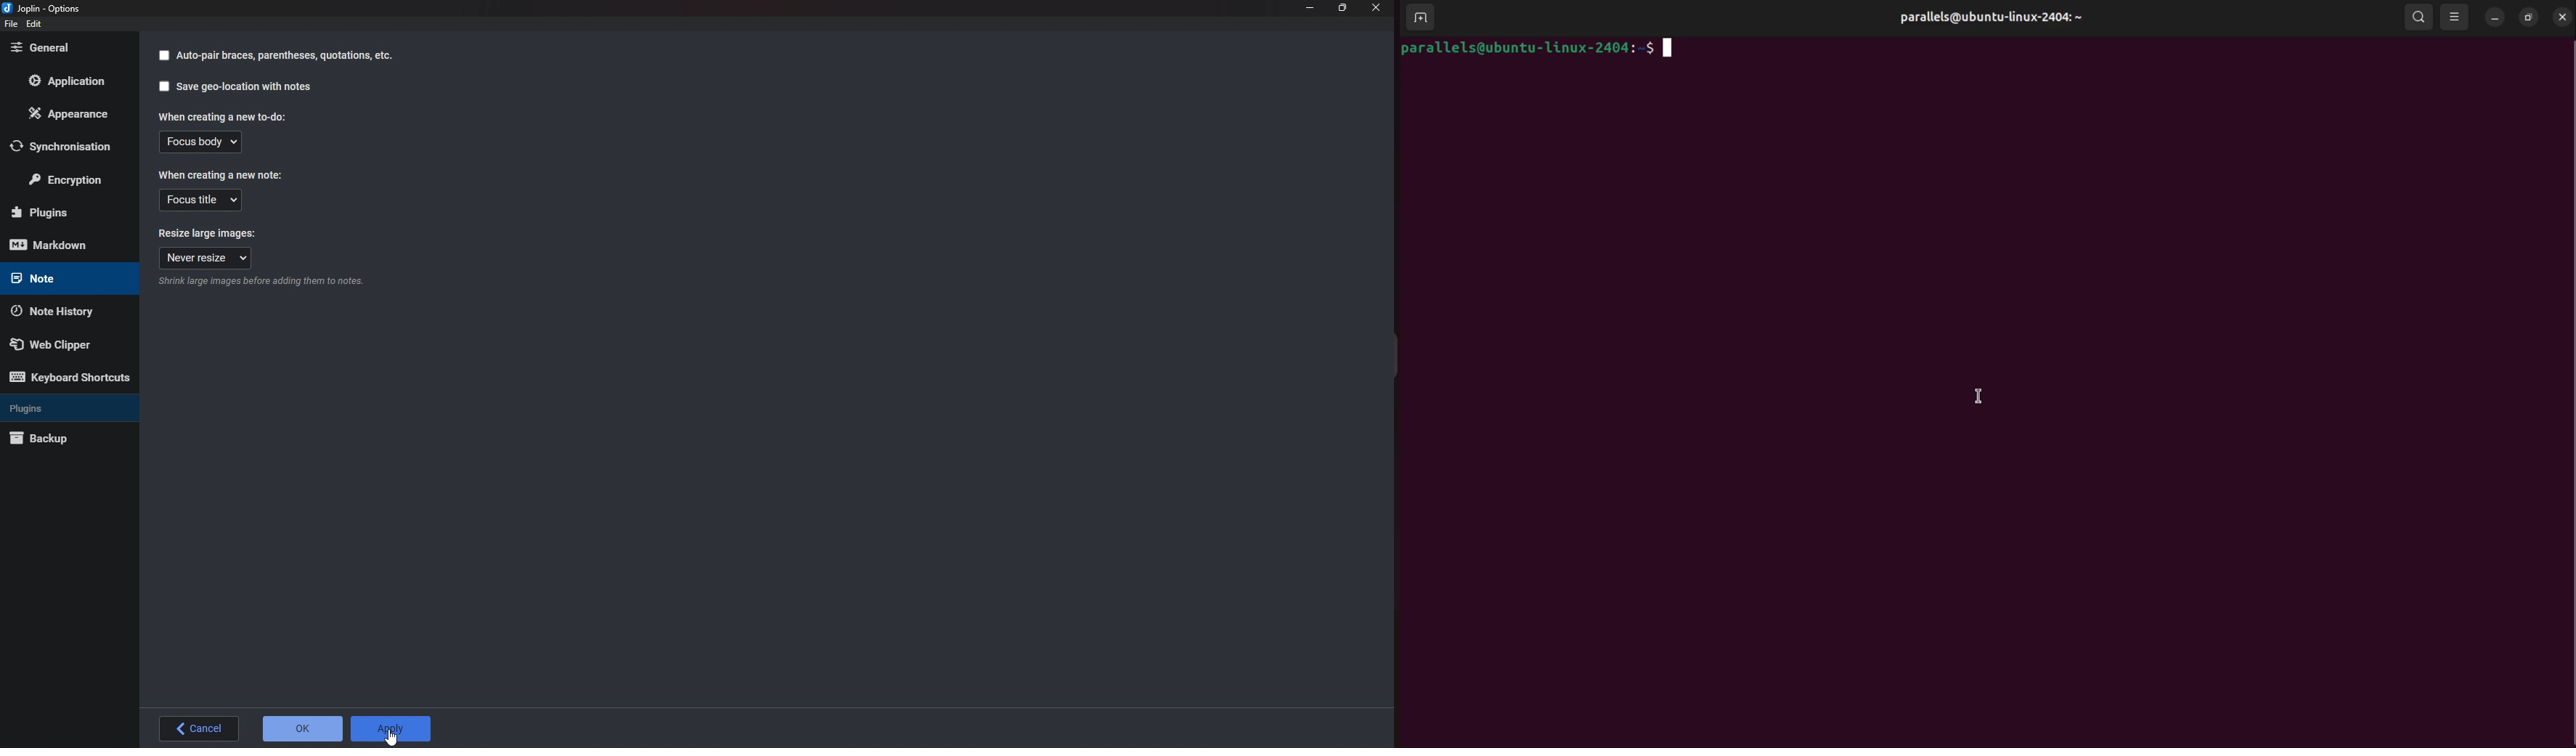 The height and width of the screenshot is (756, 2576). What do you see at coordinates (205, 259) in the screenshot?
I see `Never resize` at bounding box center [205, 259].